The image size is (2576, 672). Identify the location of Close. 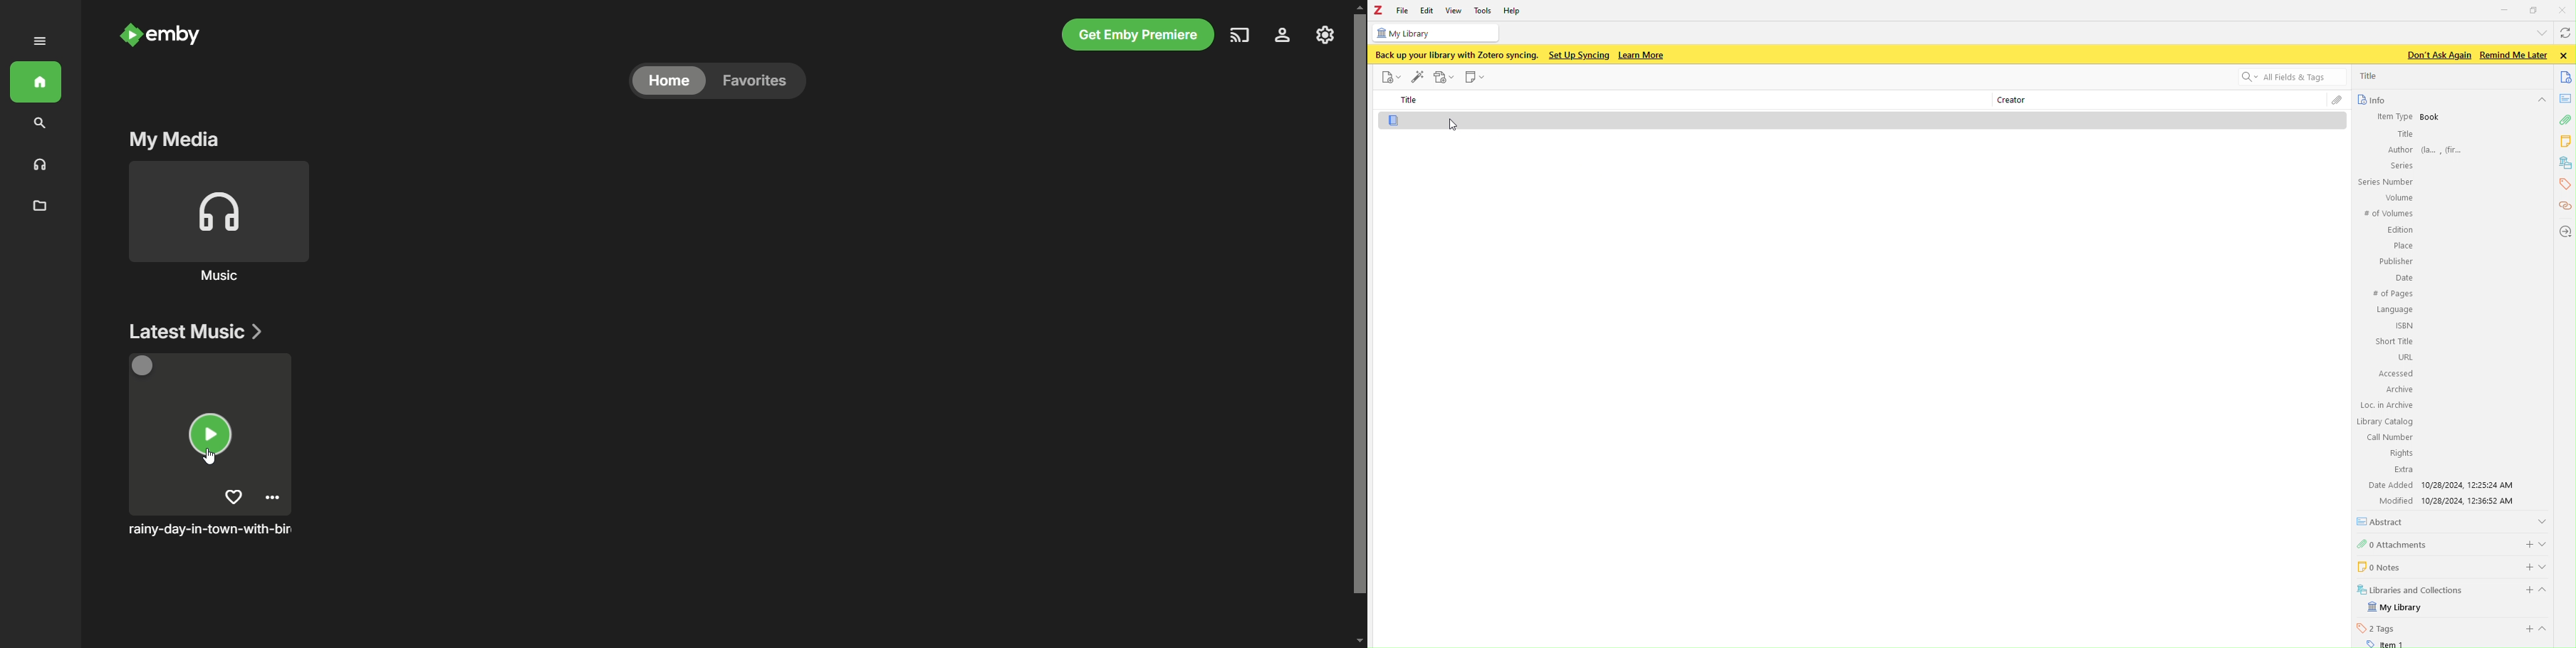
(2565, 9).